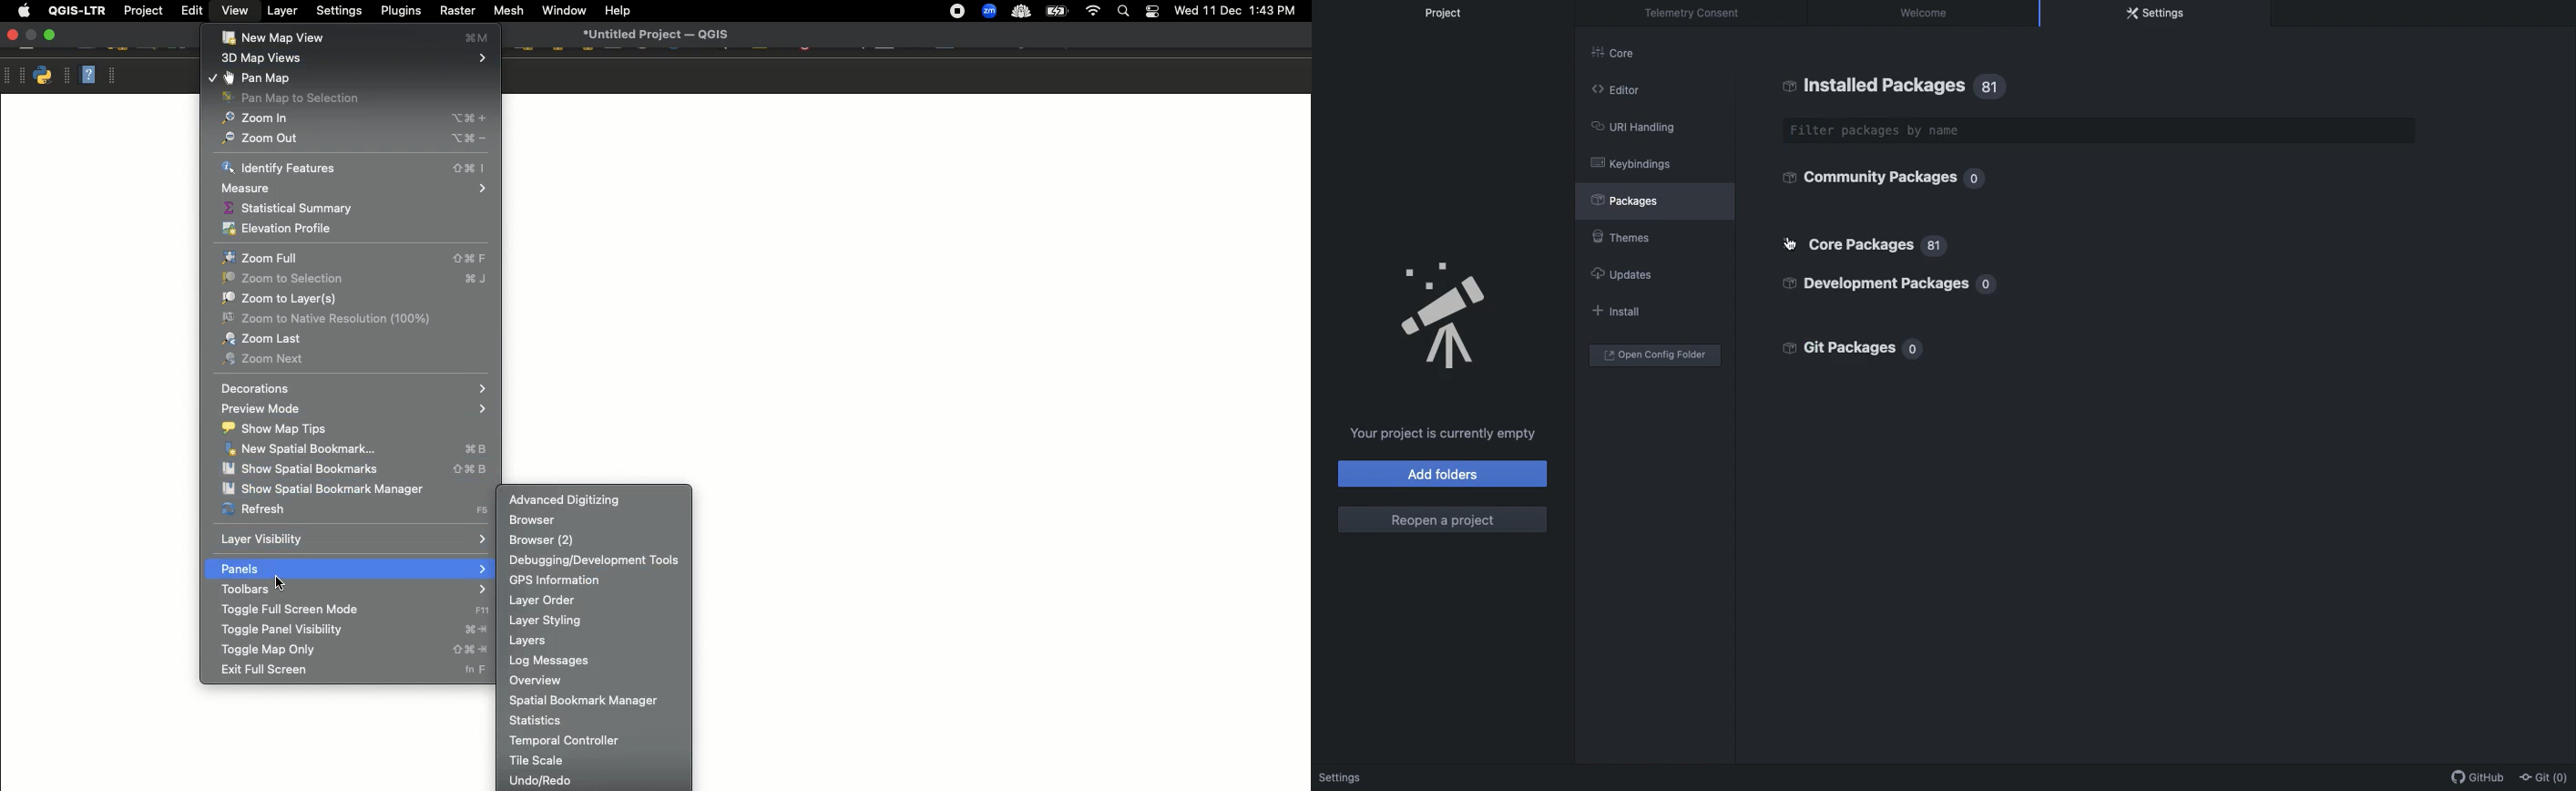 This screenshot has height=812, width=2576. What do you see at coordinates (564, 10) in the screenshot?
I see `Window` at bounding box center [564, 10].